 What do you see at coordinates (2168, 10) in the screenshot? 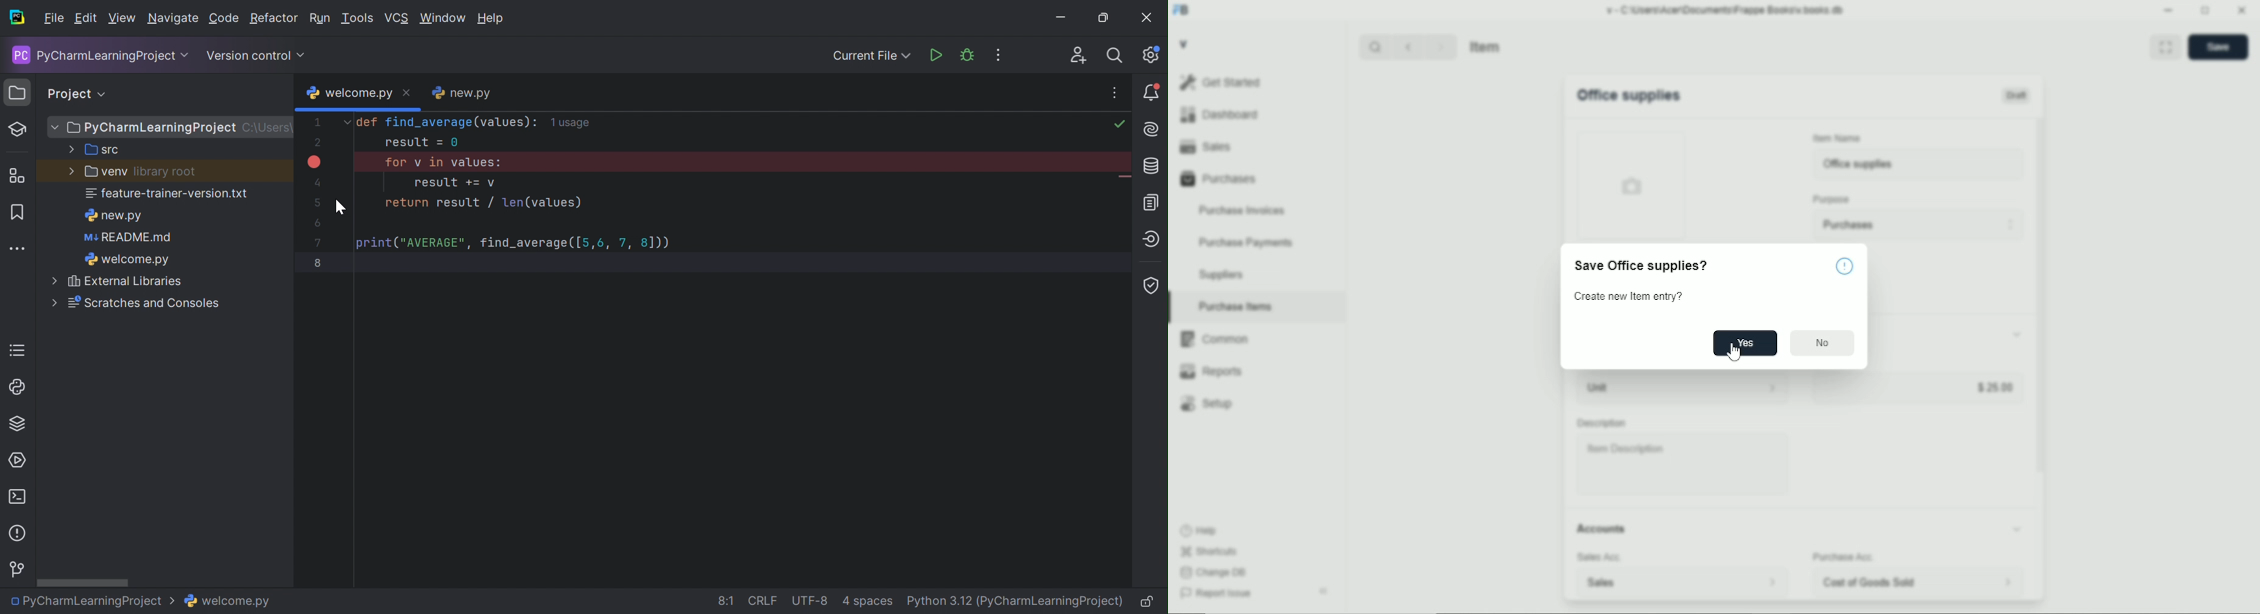
I see `Minimize` at bounding box center [2168, 10].